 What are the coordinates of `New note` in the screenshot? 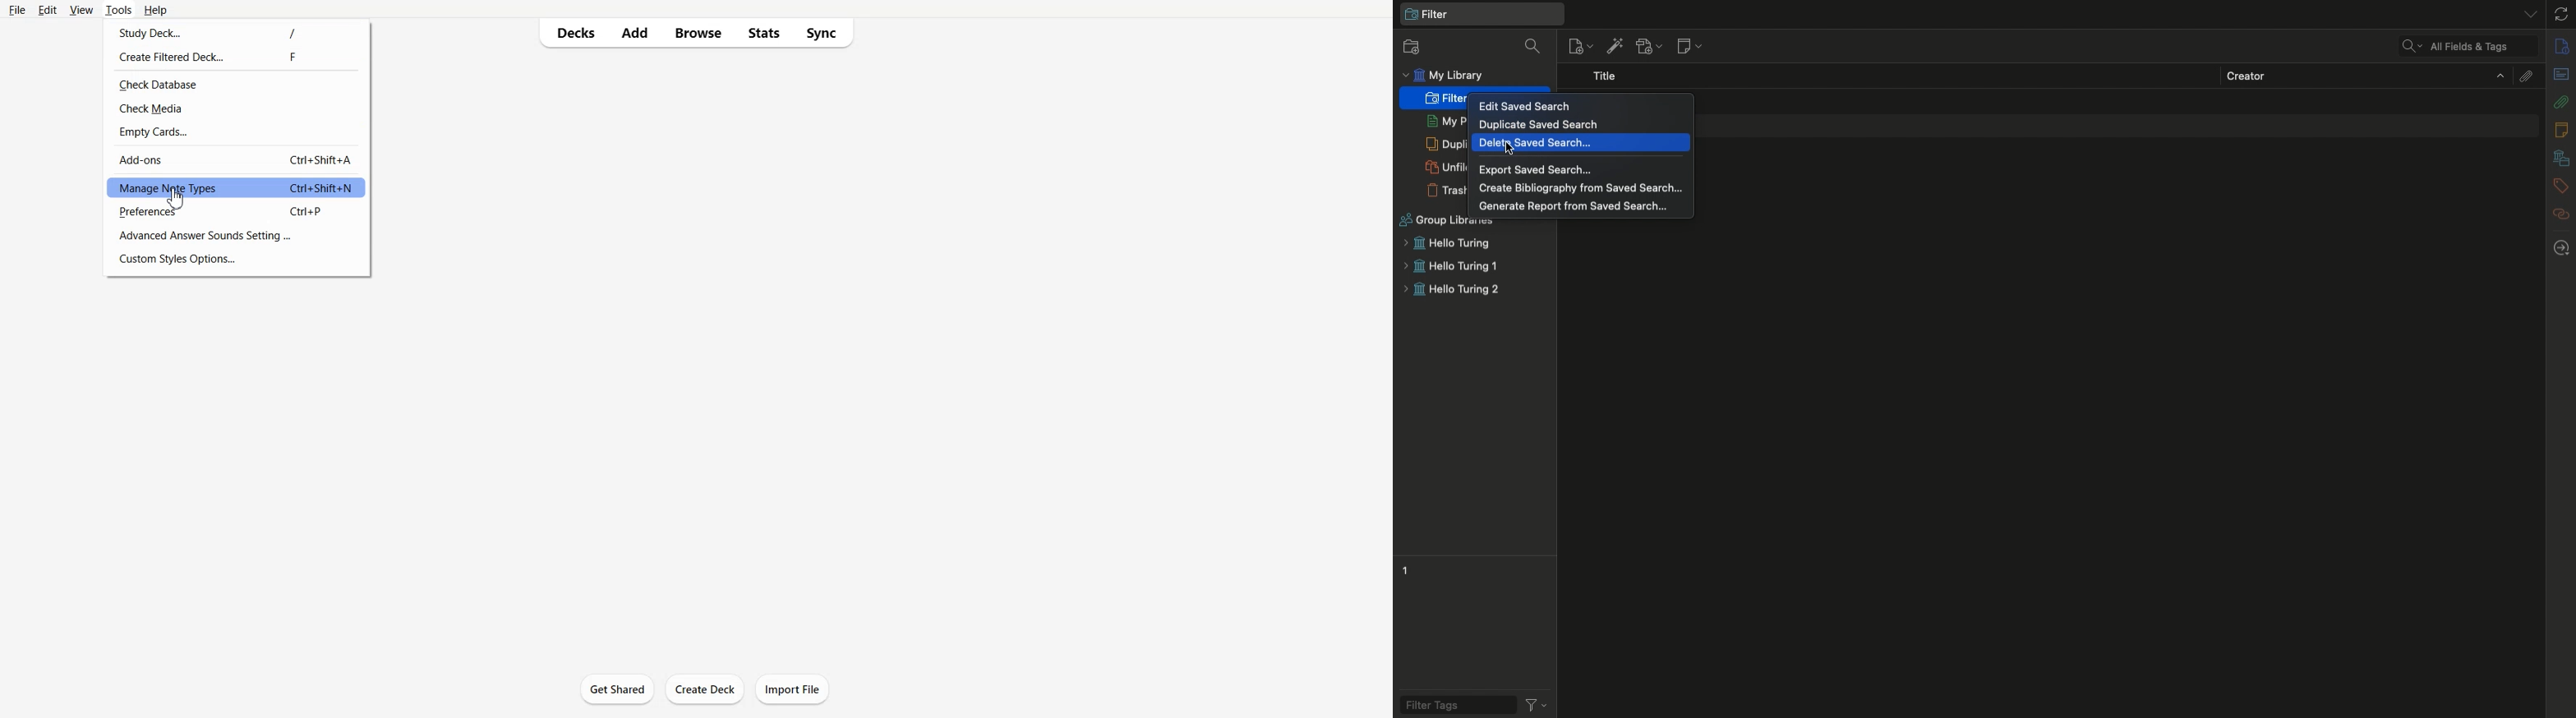 It's located at (1688, 47).